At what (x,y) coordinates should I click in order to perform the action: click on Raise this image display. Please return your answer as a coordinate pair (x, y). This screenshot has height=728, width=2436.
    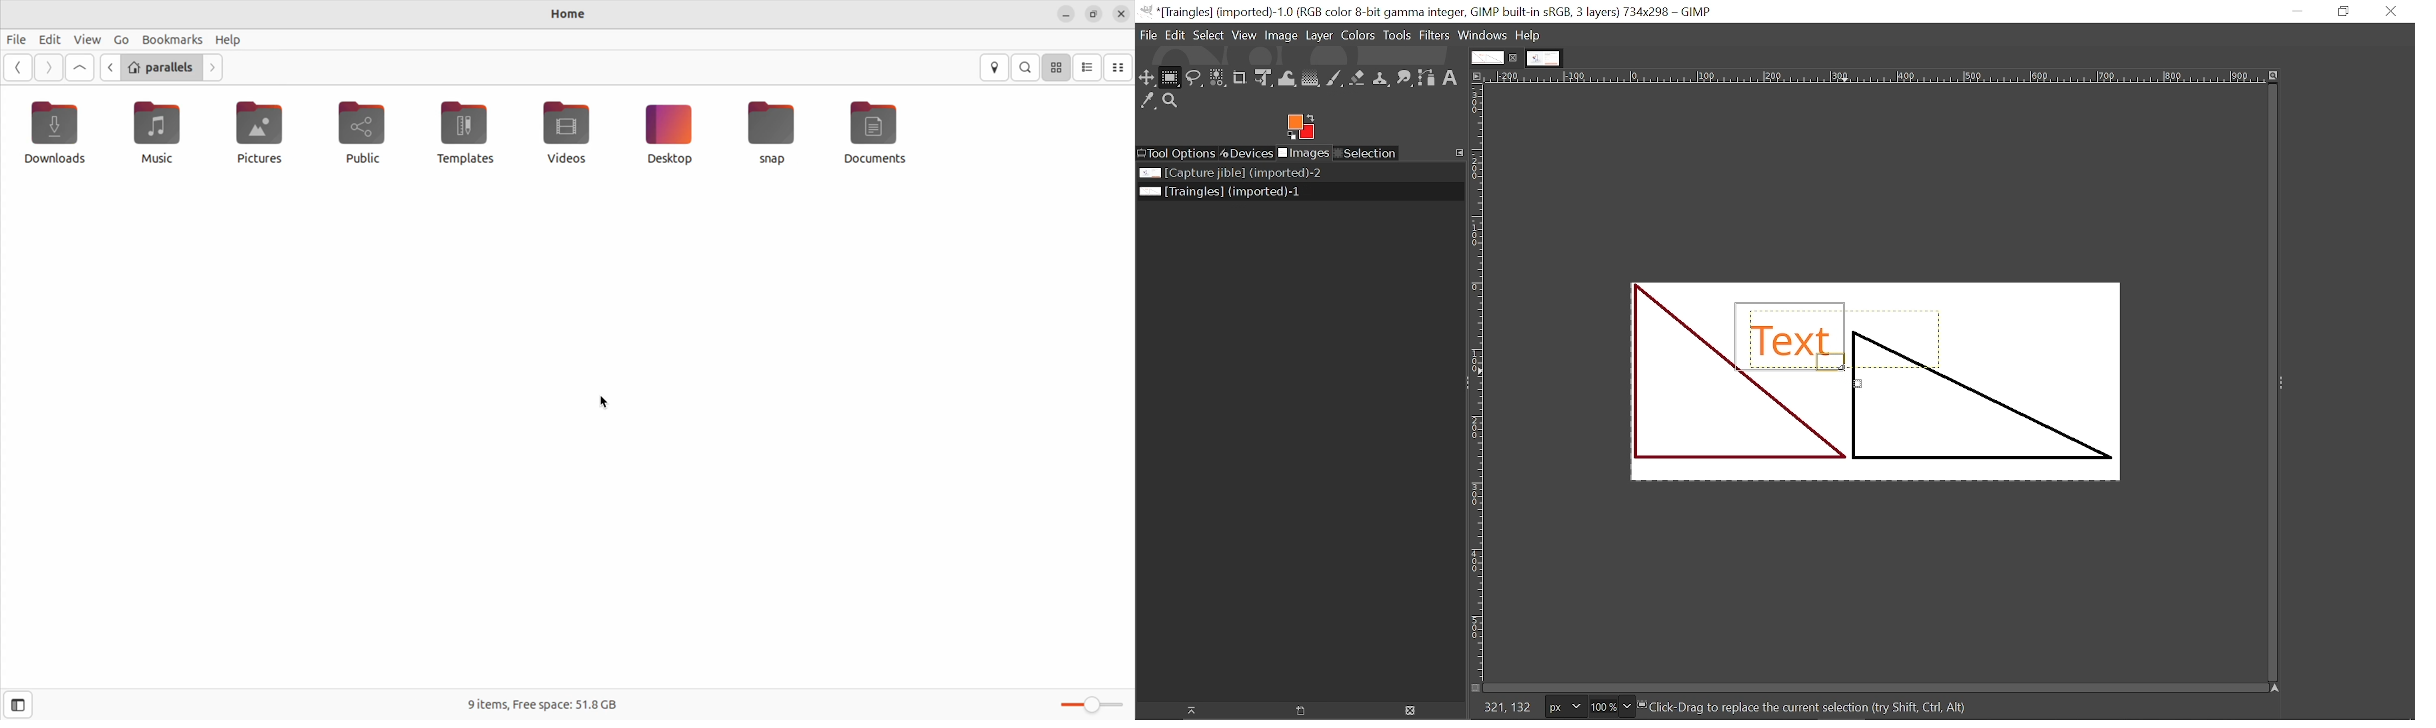
    Looking at the image, I should click on (1189, 710).